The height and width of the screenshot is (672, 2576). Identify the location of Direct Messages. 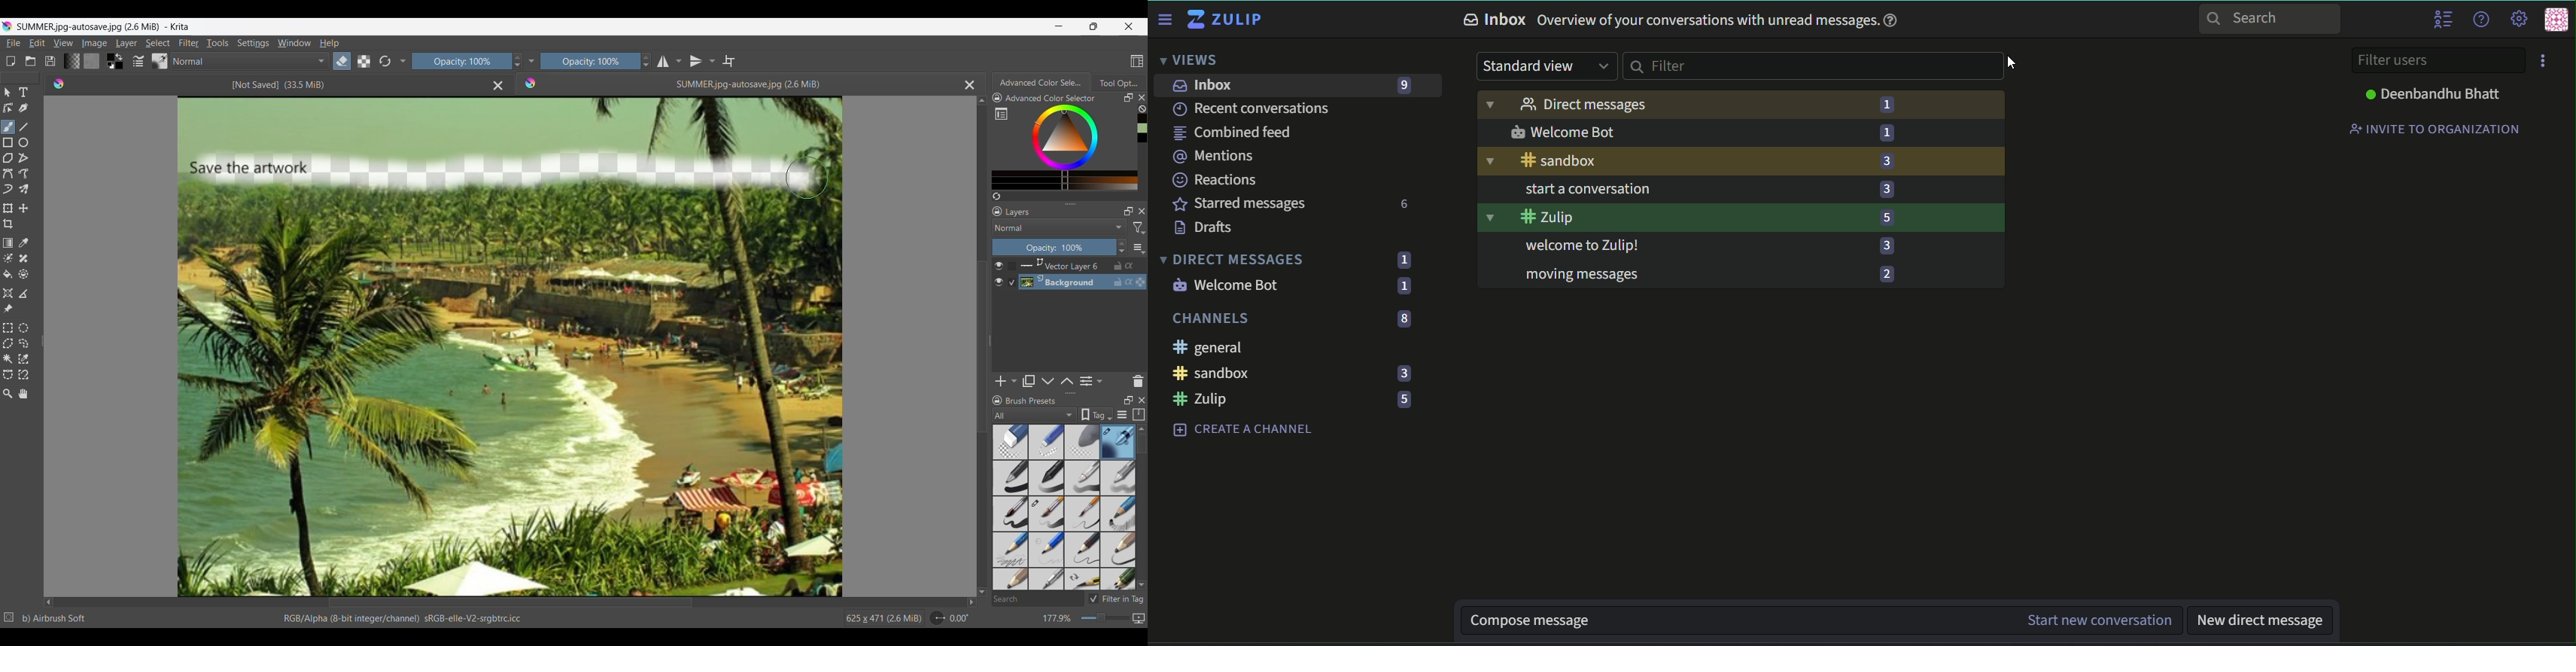
(1232, 259).